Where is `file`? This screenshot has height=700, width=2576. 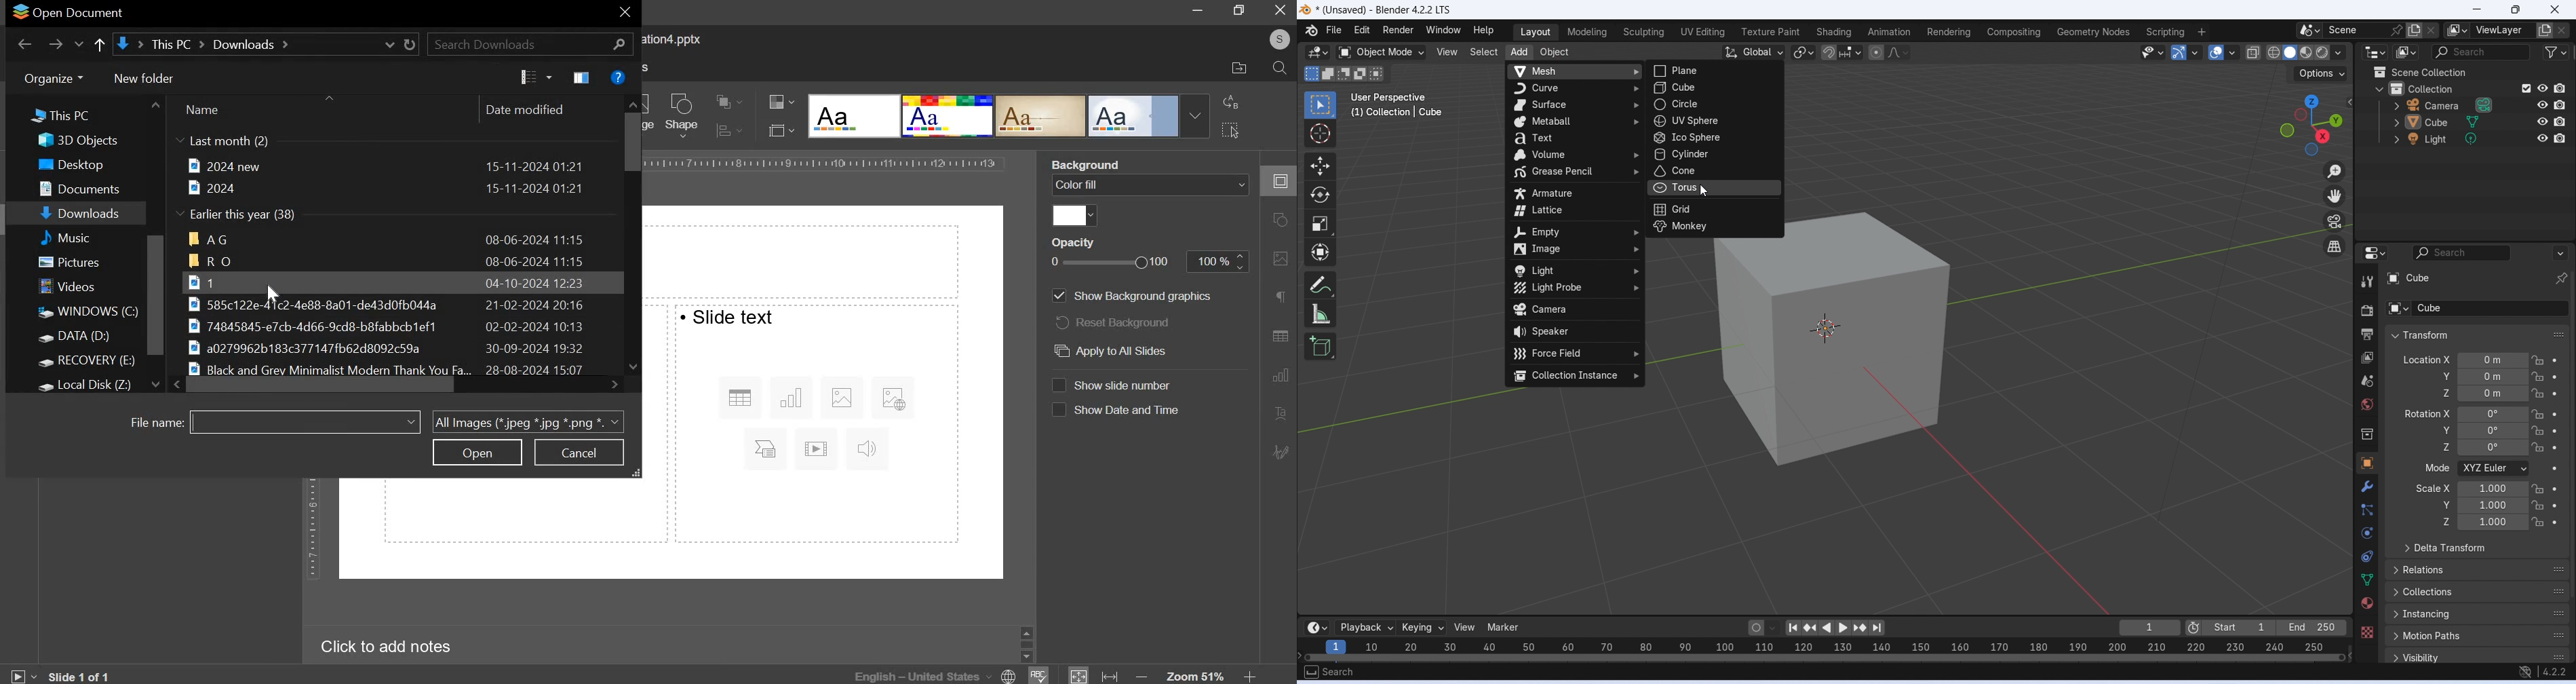
file is located at coordinates (385, 188).